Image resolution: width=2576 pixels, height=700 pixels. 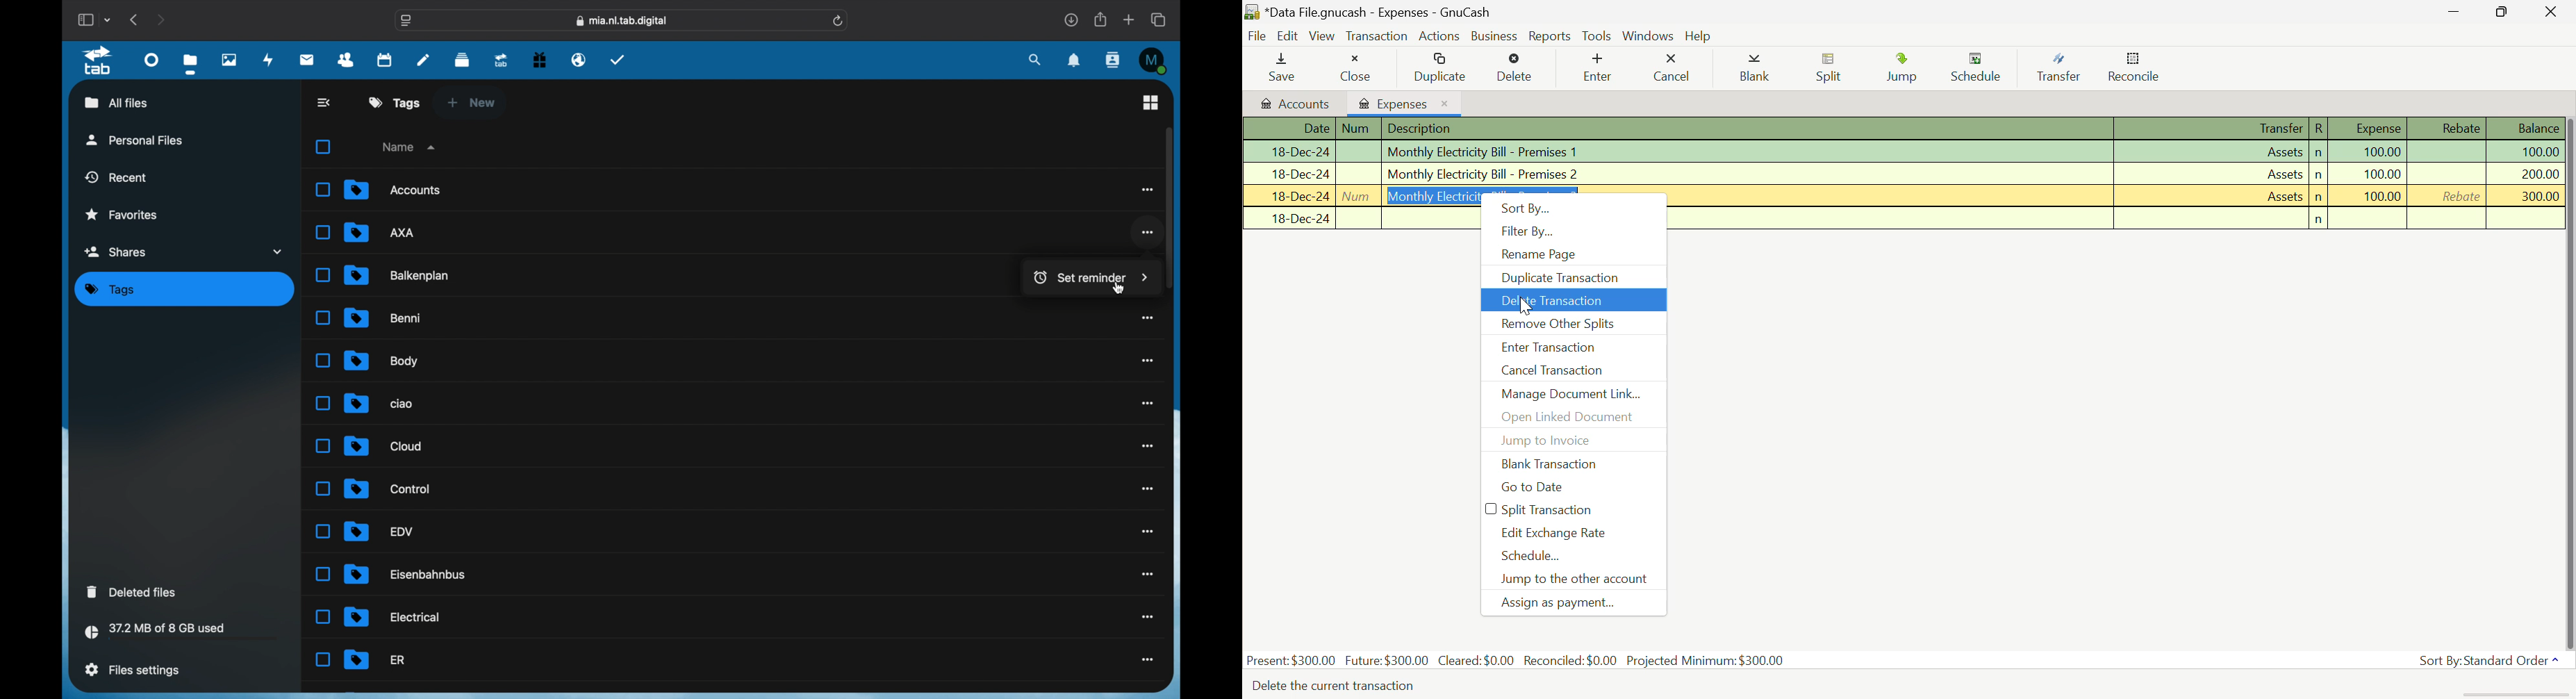 I want to click on Unselected Checkbox, so click(x=322, y=233).